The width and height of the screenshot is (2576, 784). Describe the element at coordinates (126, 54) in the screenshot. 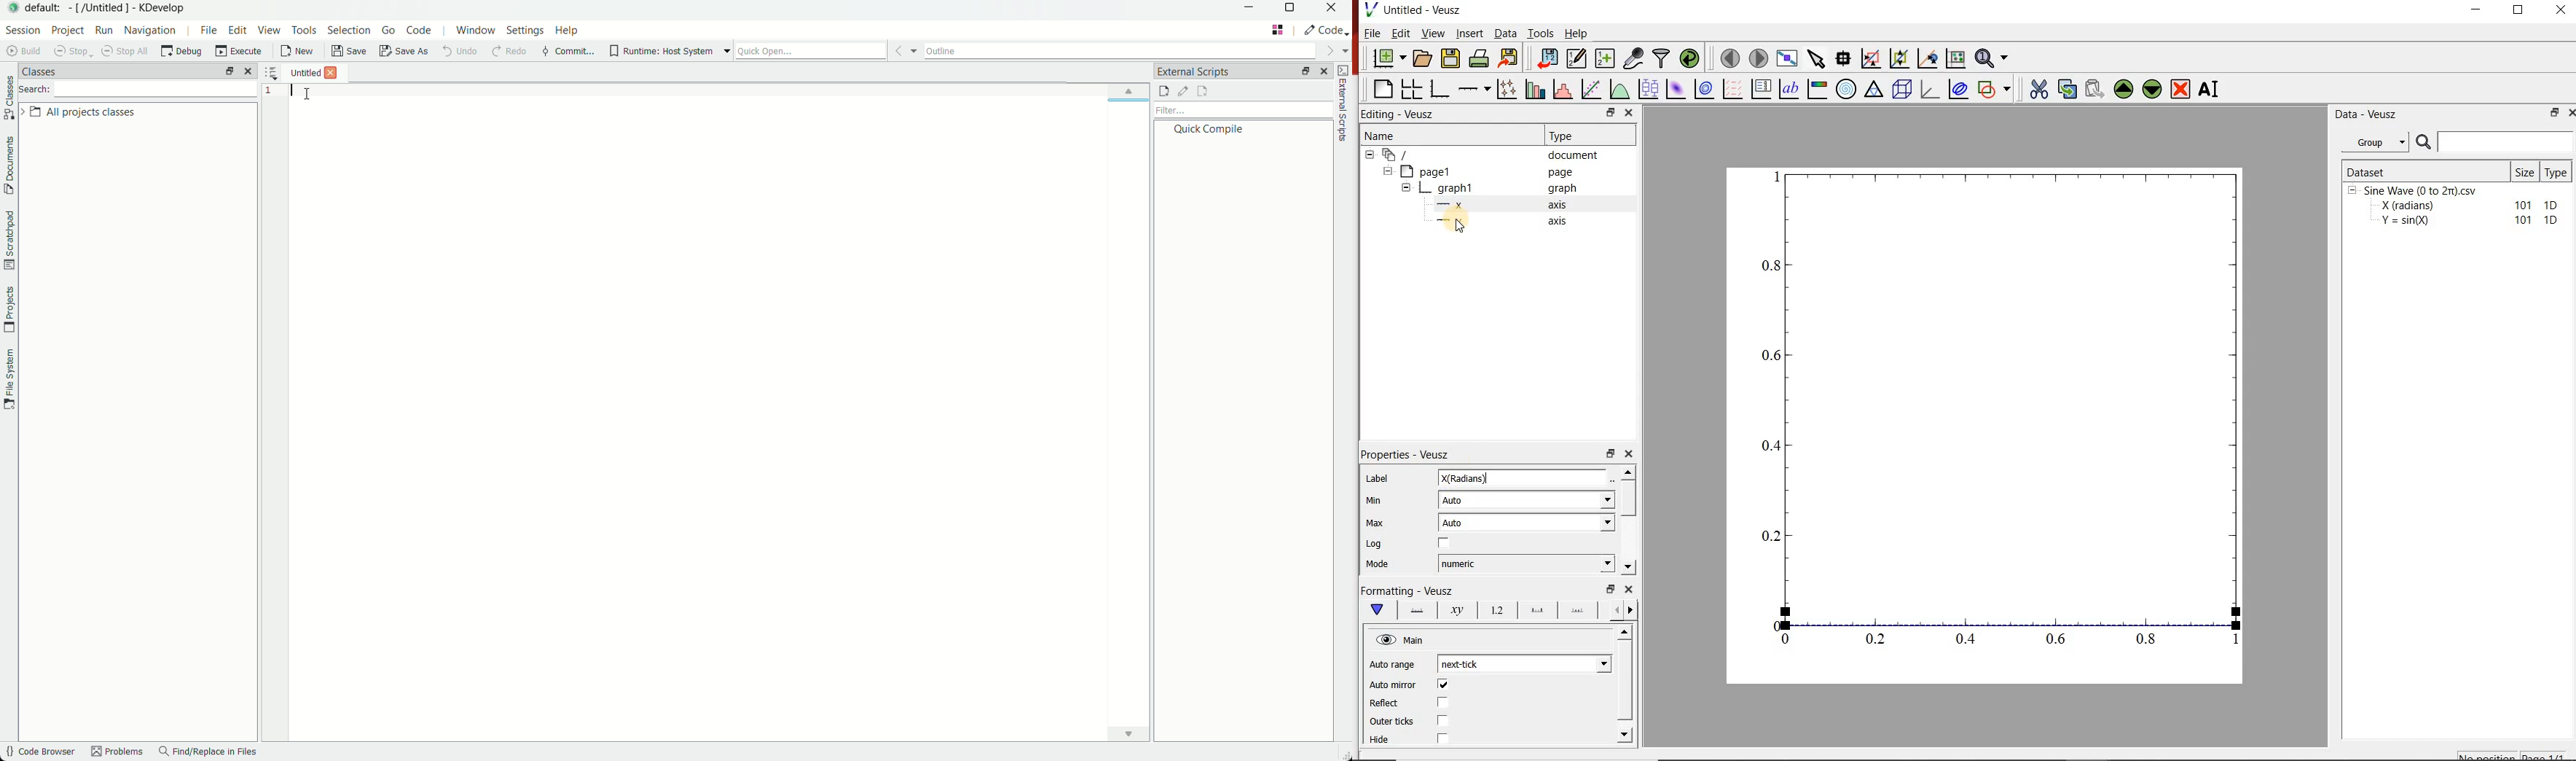

I see `stop all` at that location.